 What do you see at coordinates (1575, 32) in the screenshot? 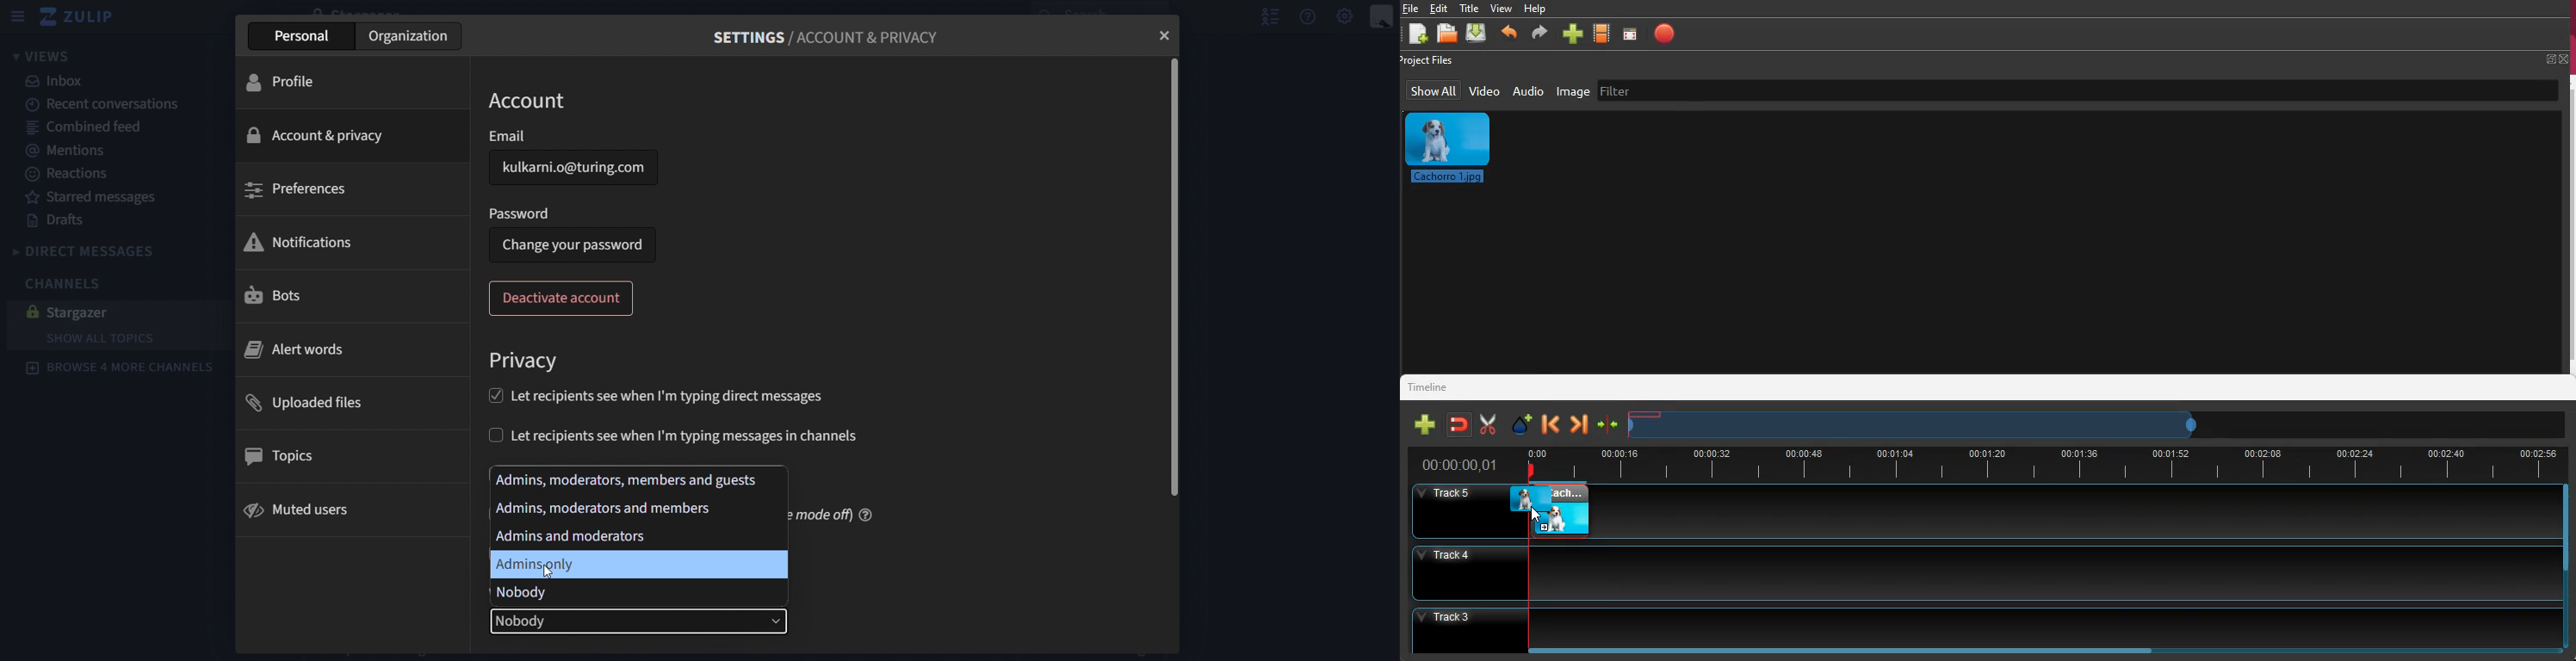
I see `new` at bounding box center [1575, 32].